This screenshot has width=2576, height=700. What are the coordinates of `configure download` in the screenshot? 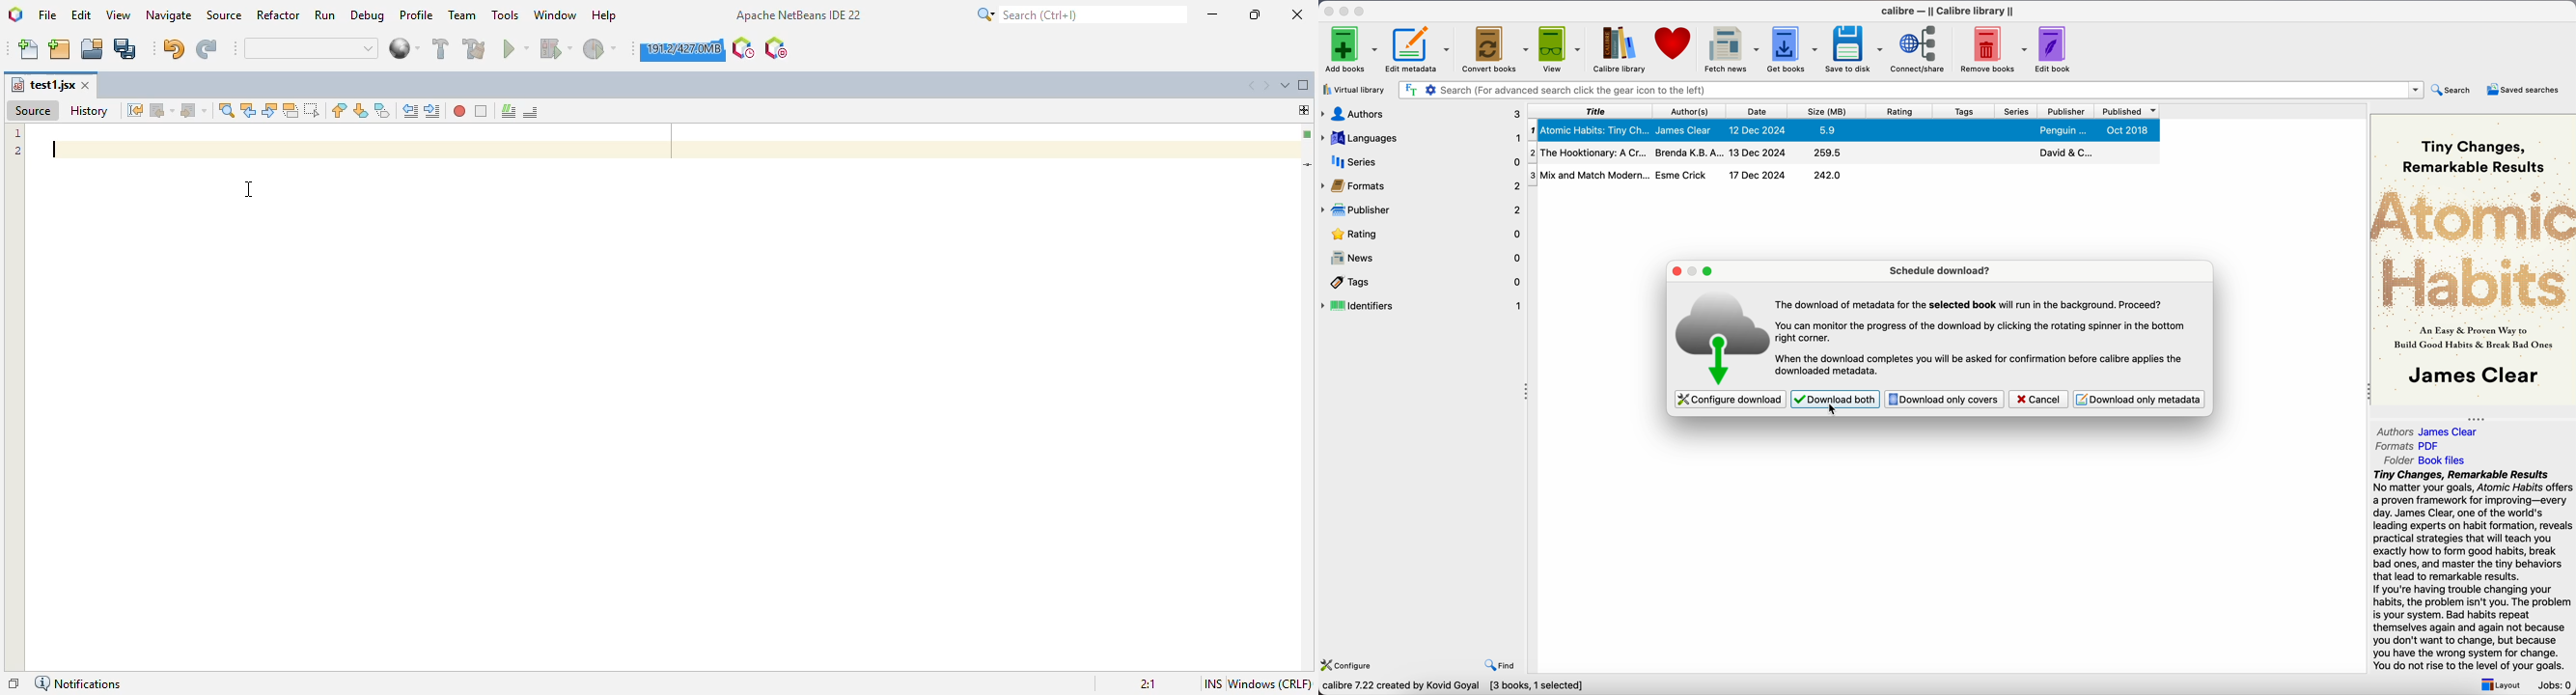 It's located at (1731, 399).